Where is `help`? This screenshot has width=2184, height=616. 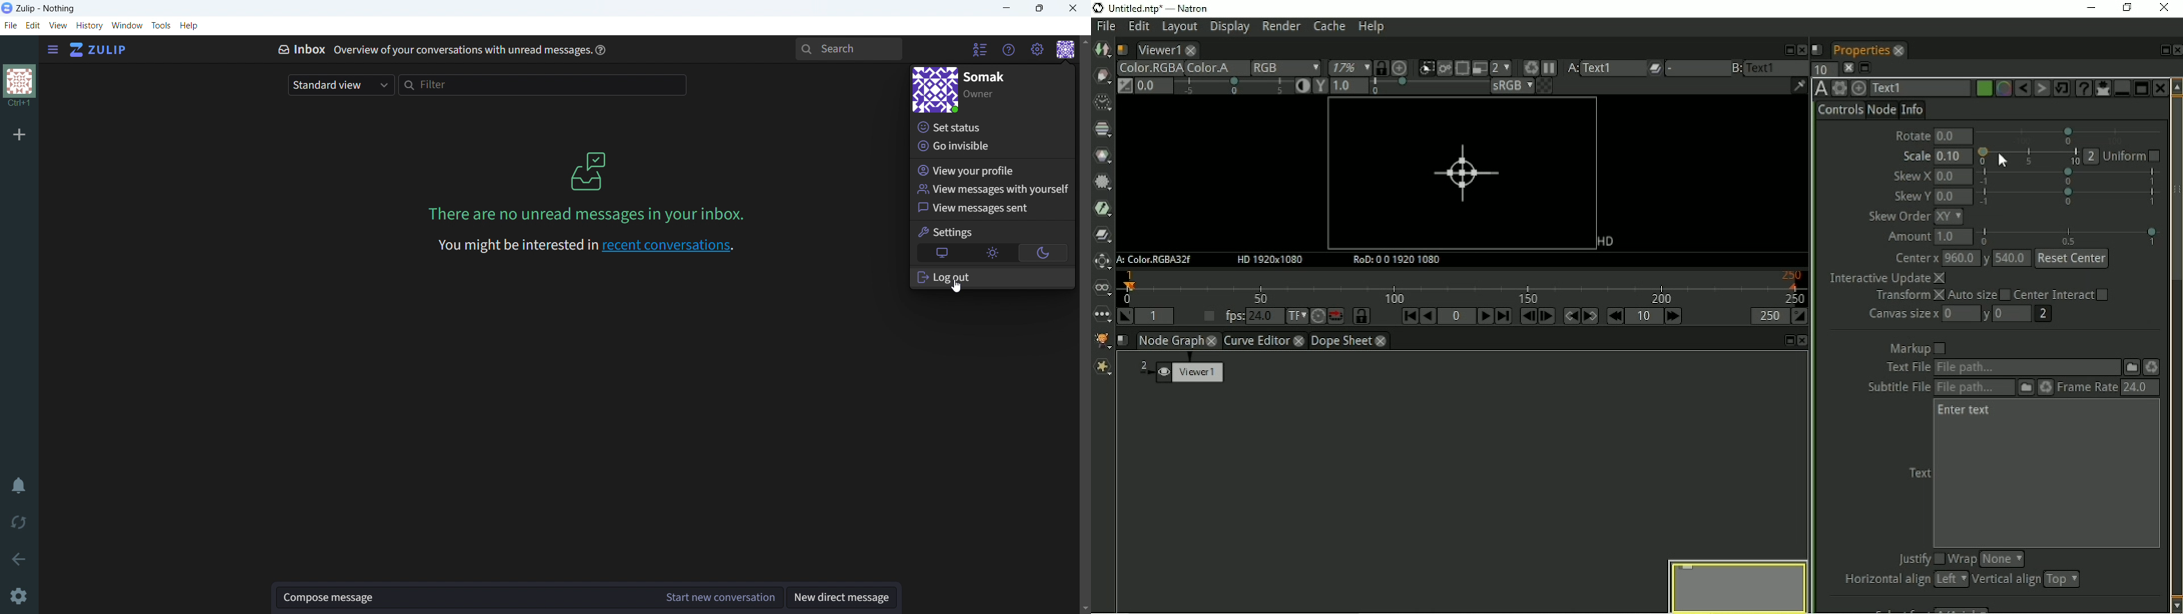 help is located at coordinates (189, 26).